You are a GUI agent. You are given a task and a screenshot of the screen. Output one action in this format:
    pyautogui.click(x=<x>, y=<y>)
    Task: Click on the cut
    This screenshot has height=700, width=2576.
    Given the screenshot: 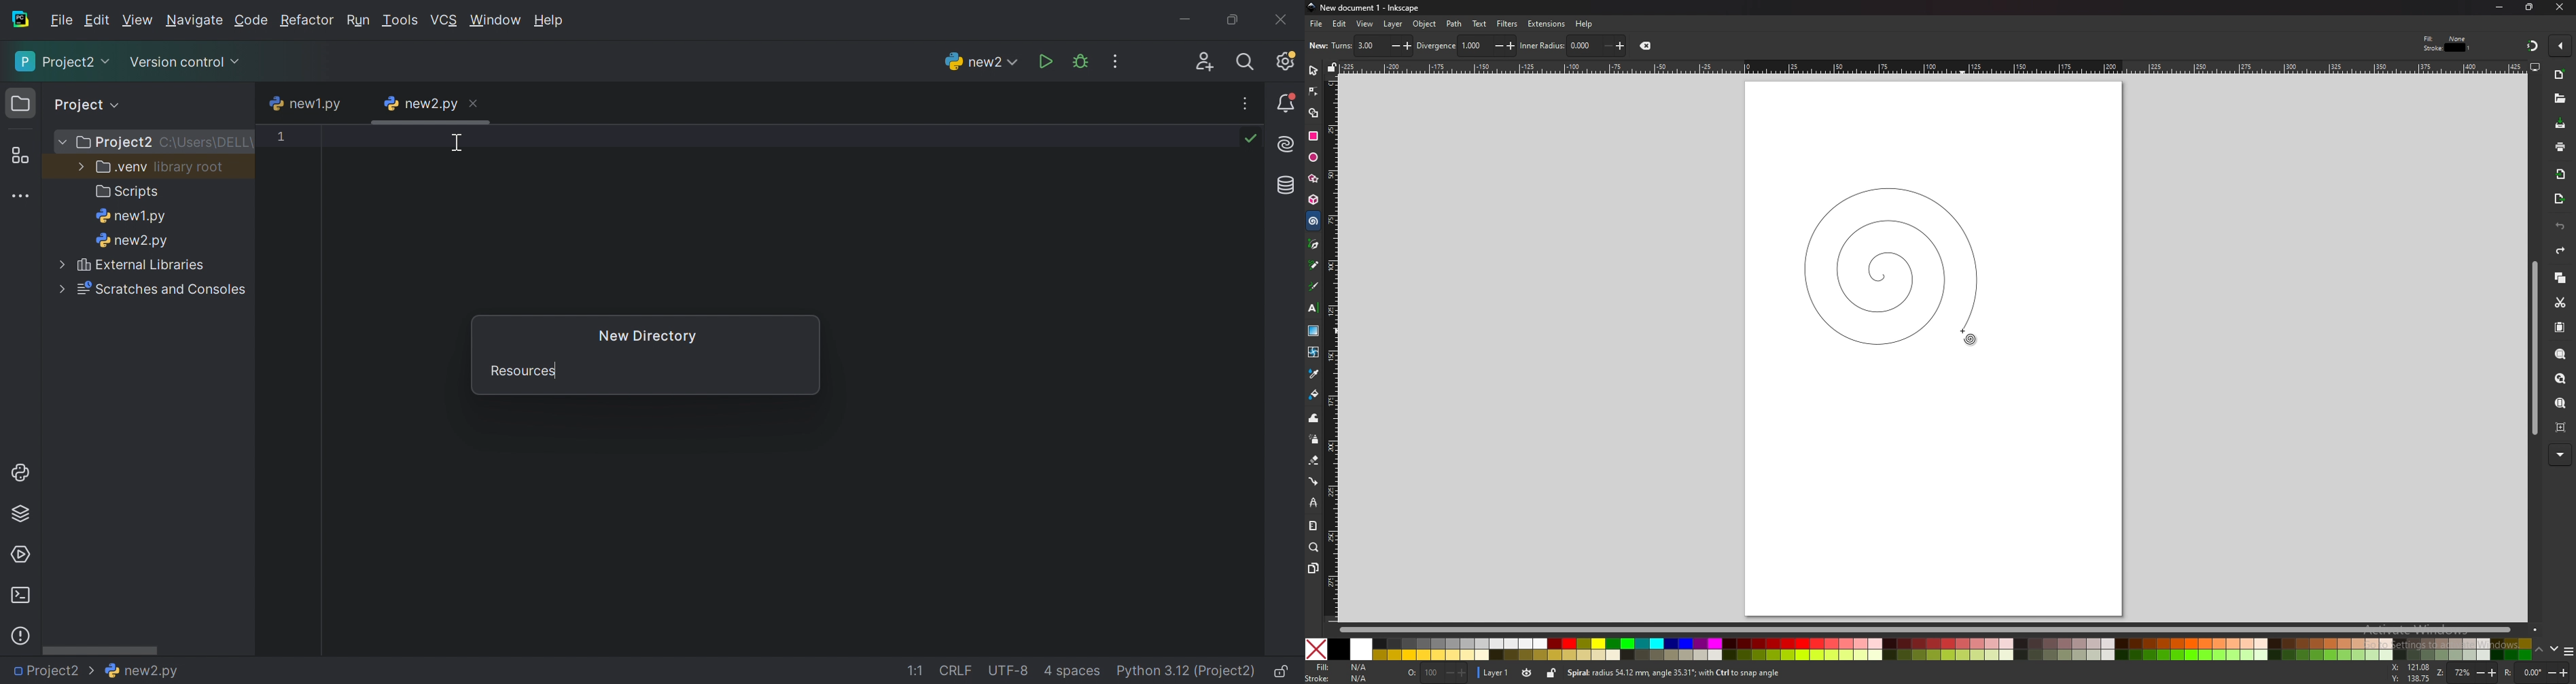 What is the action you would take?
    pyautogui.click(x=2561, y=303)
    